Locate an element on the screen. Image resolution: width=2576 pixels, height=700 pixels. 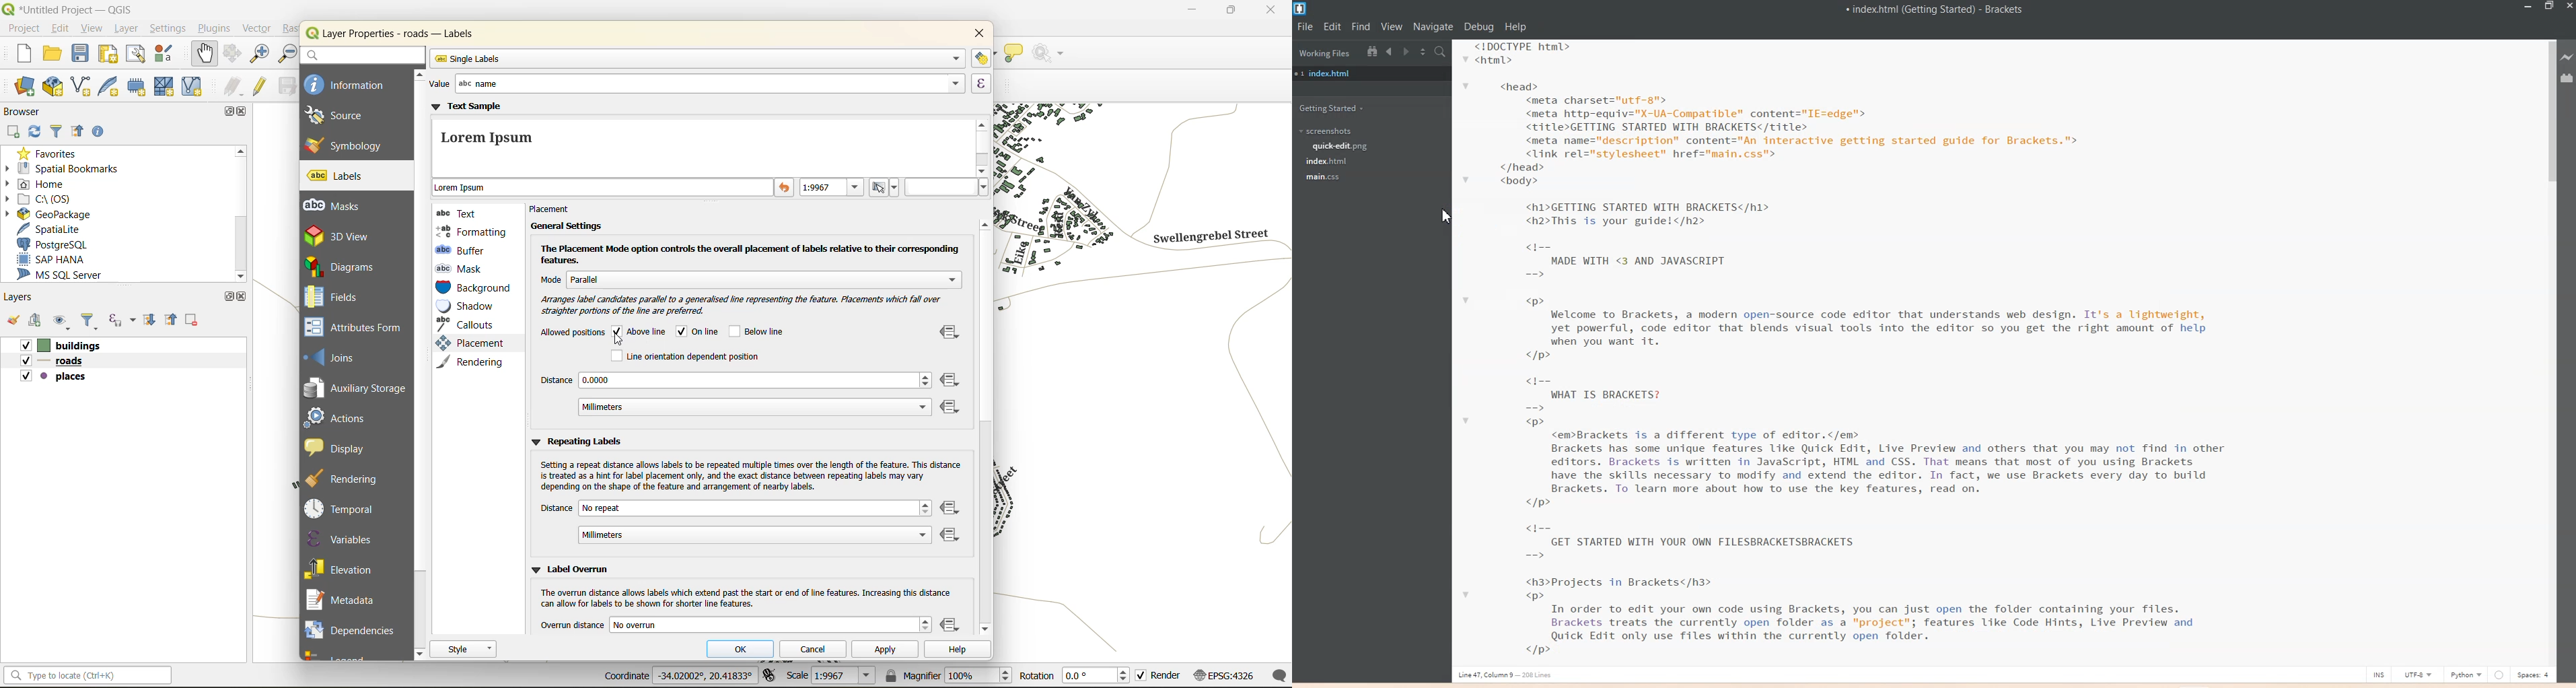
joins is located at coordinates (338, 356).